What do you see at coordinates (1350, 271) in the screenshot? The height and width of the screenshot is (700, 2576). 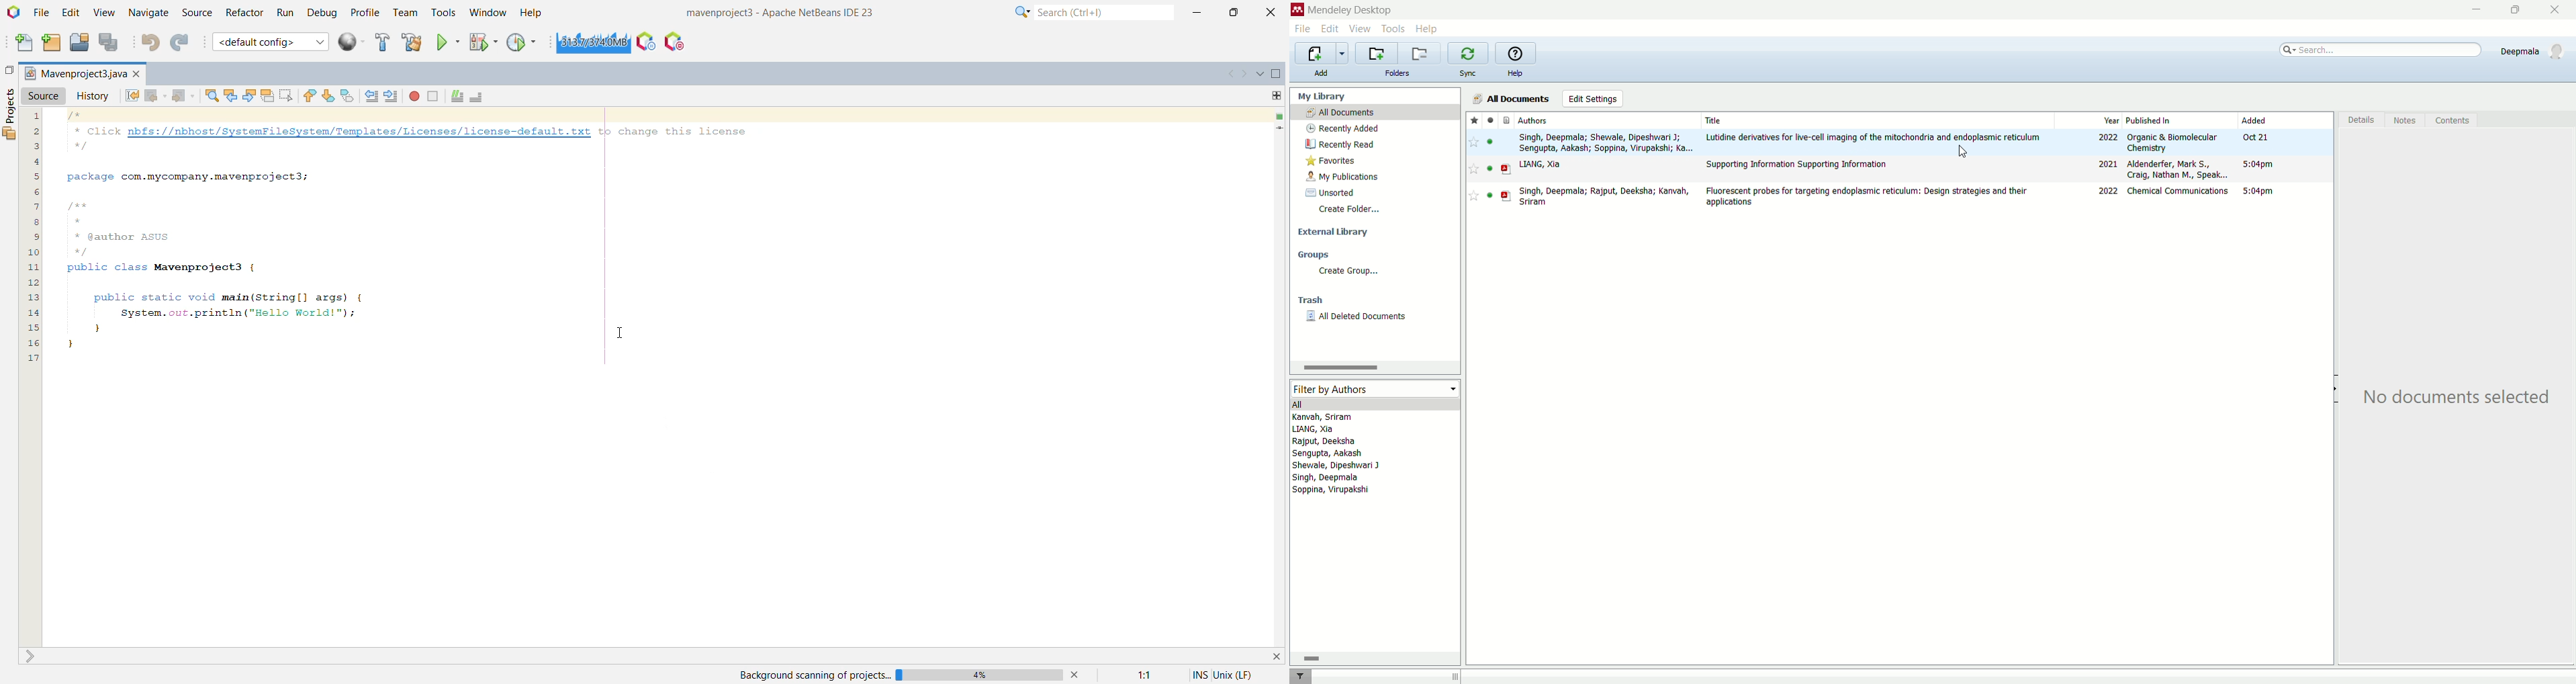 I see `create group` at bounding box center [1350, 271].